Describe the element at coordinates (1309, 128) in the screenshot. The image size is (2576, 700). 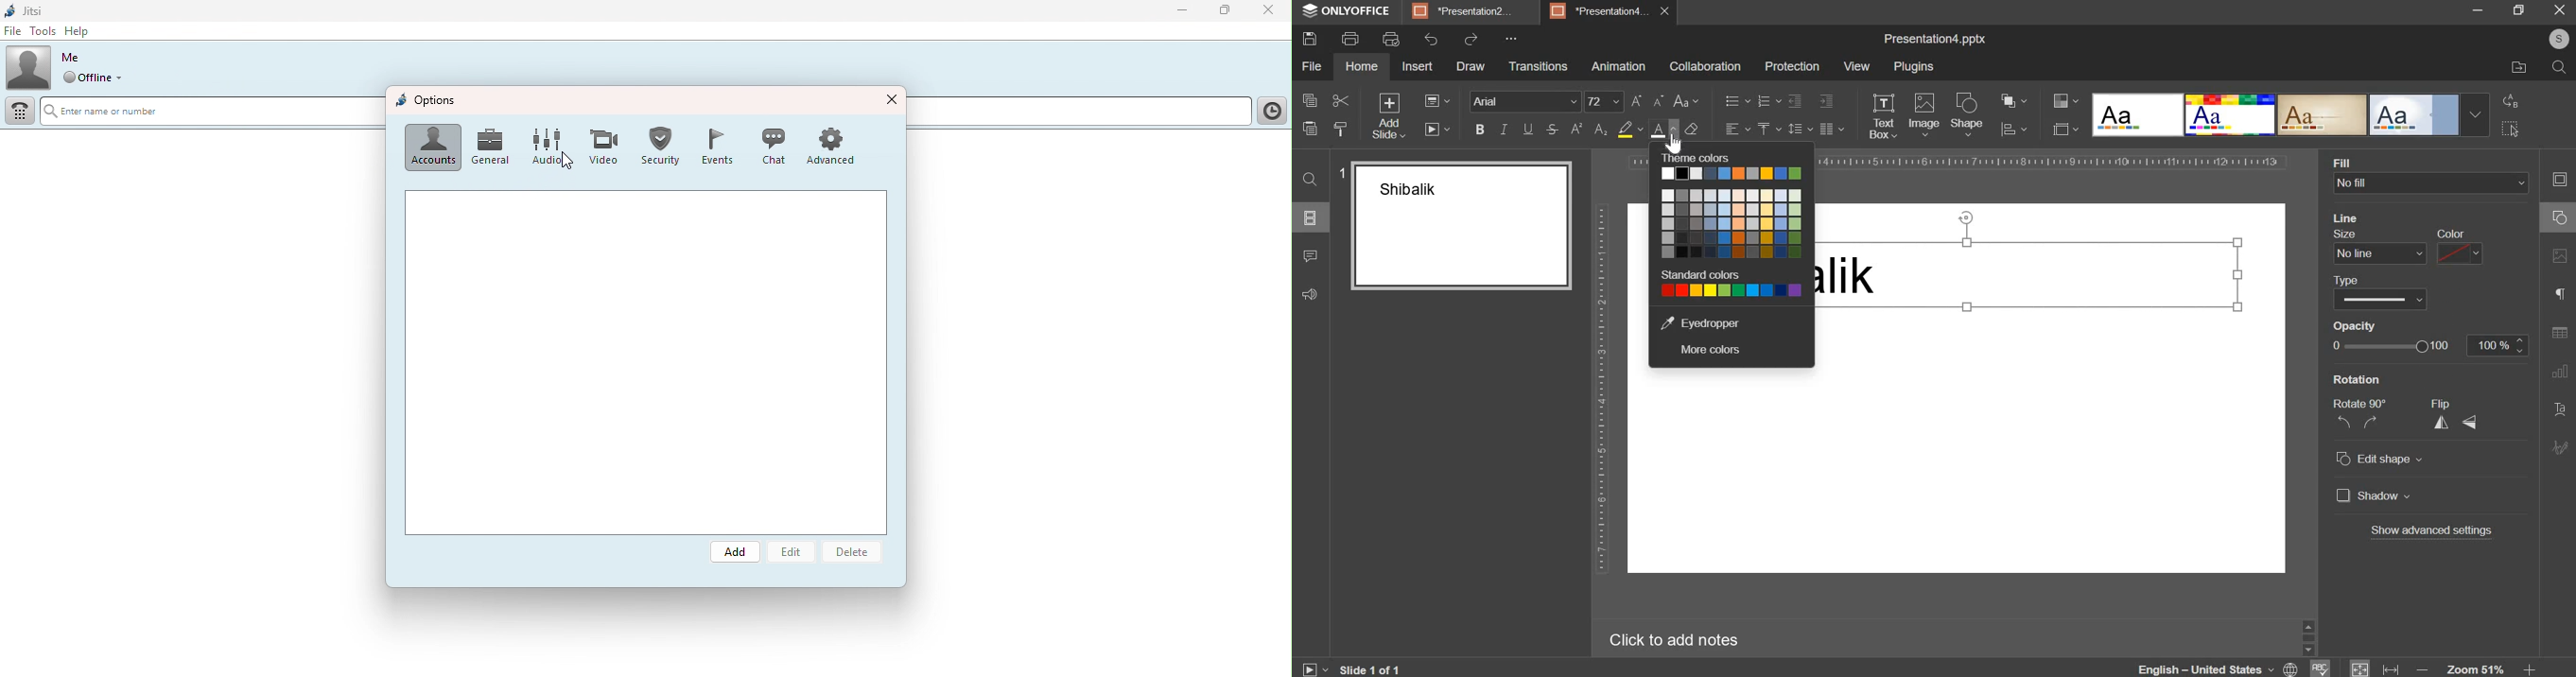
I see `paste` at that location.